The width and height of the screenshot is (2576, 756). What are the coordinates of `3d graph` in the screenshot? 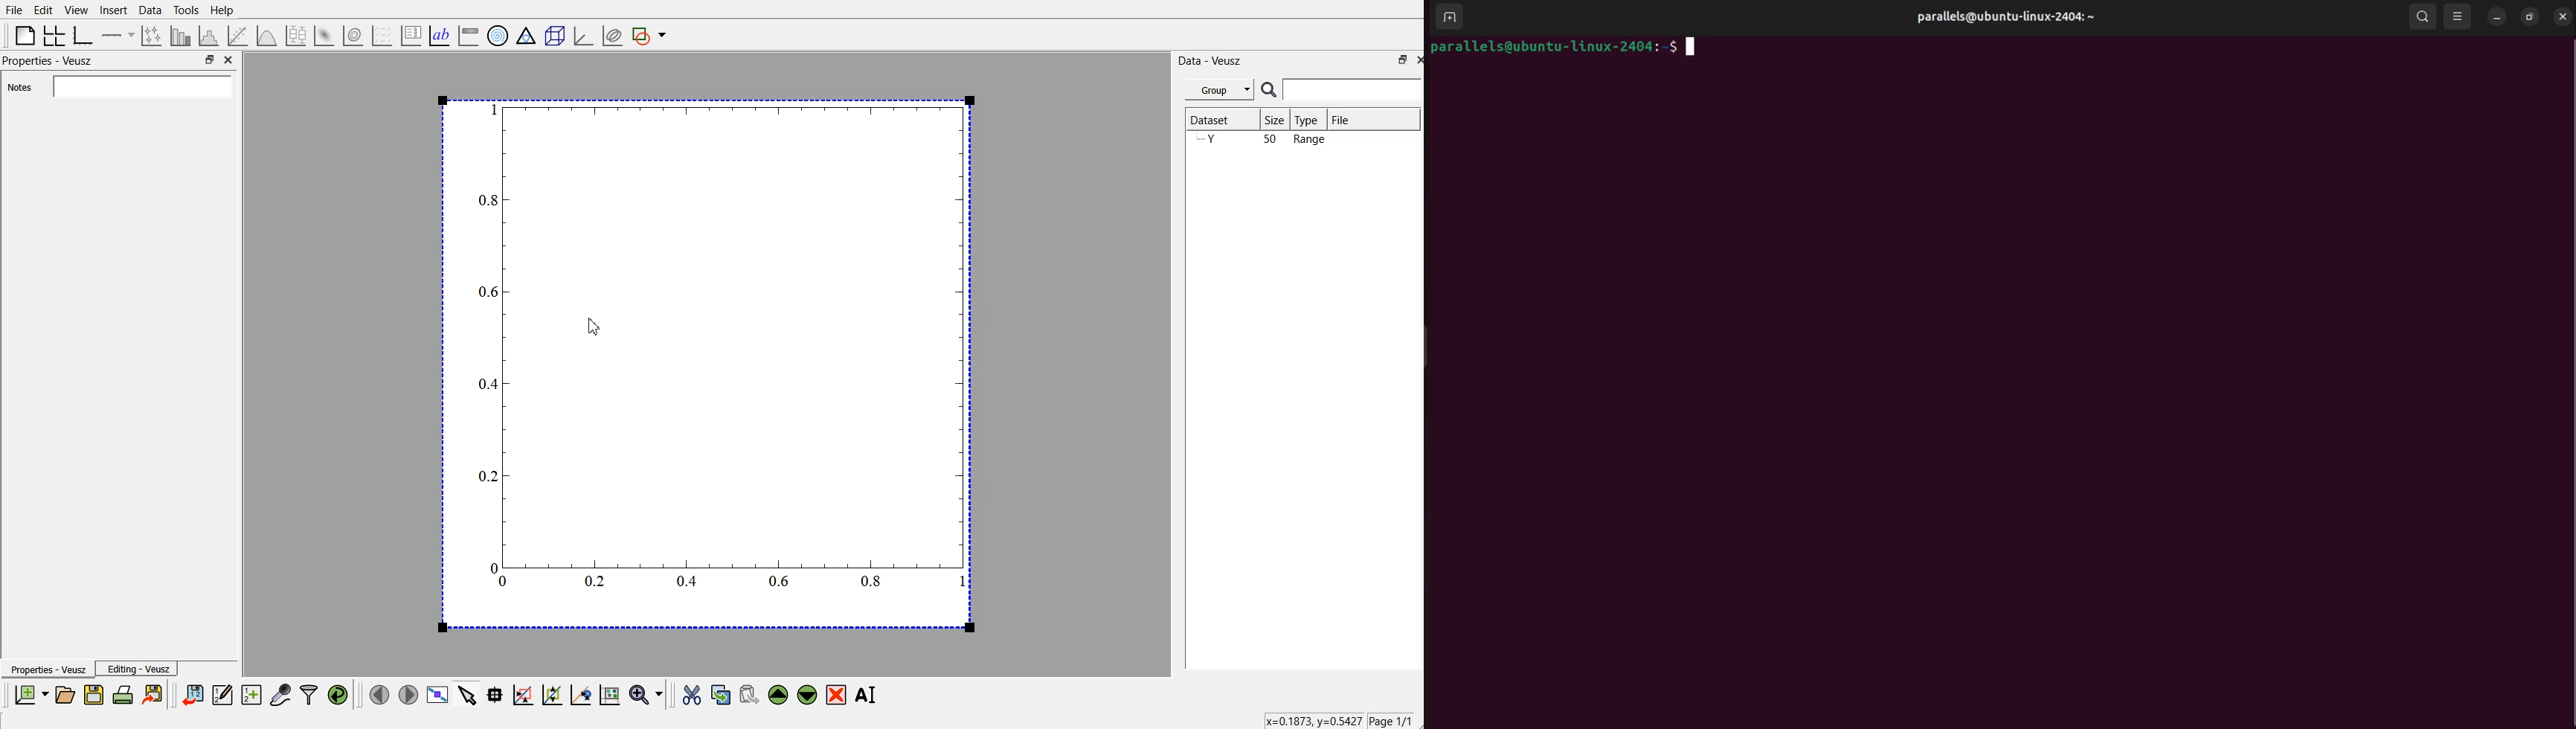 It's located at (582, 33).